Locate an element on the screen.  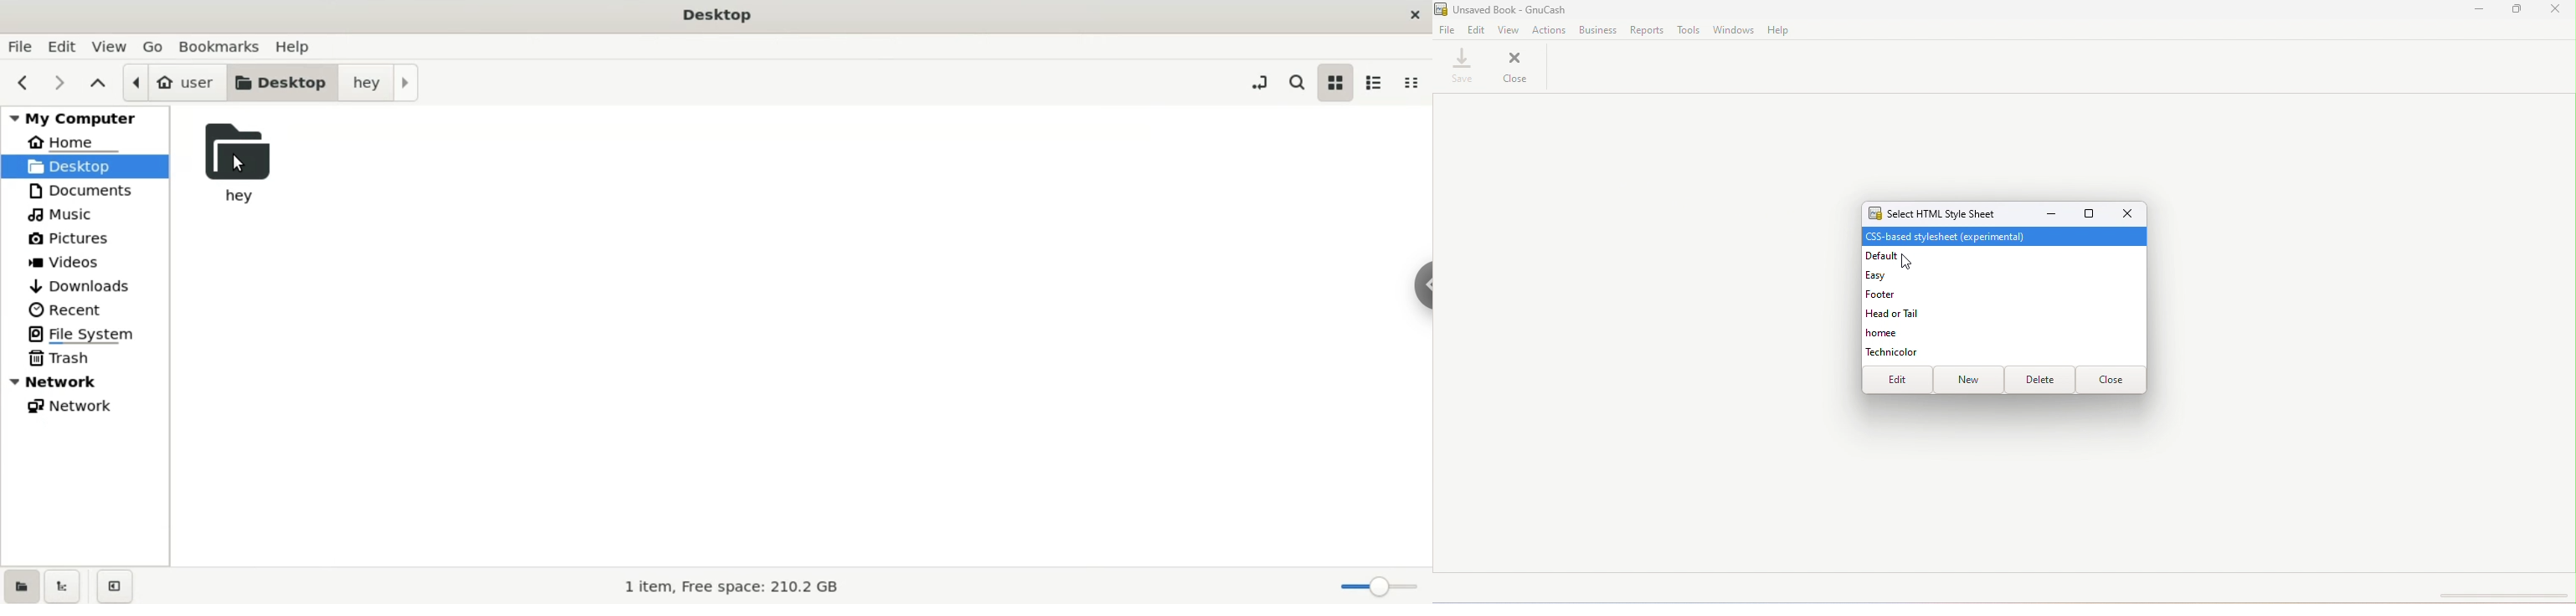
Close is located at coordinates (2111, 380).